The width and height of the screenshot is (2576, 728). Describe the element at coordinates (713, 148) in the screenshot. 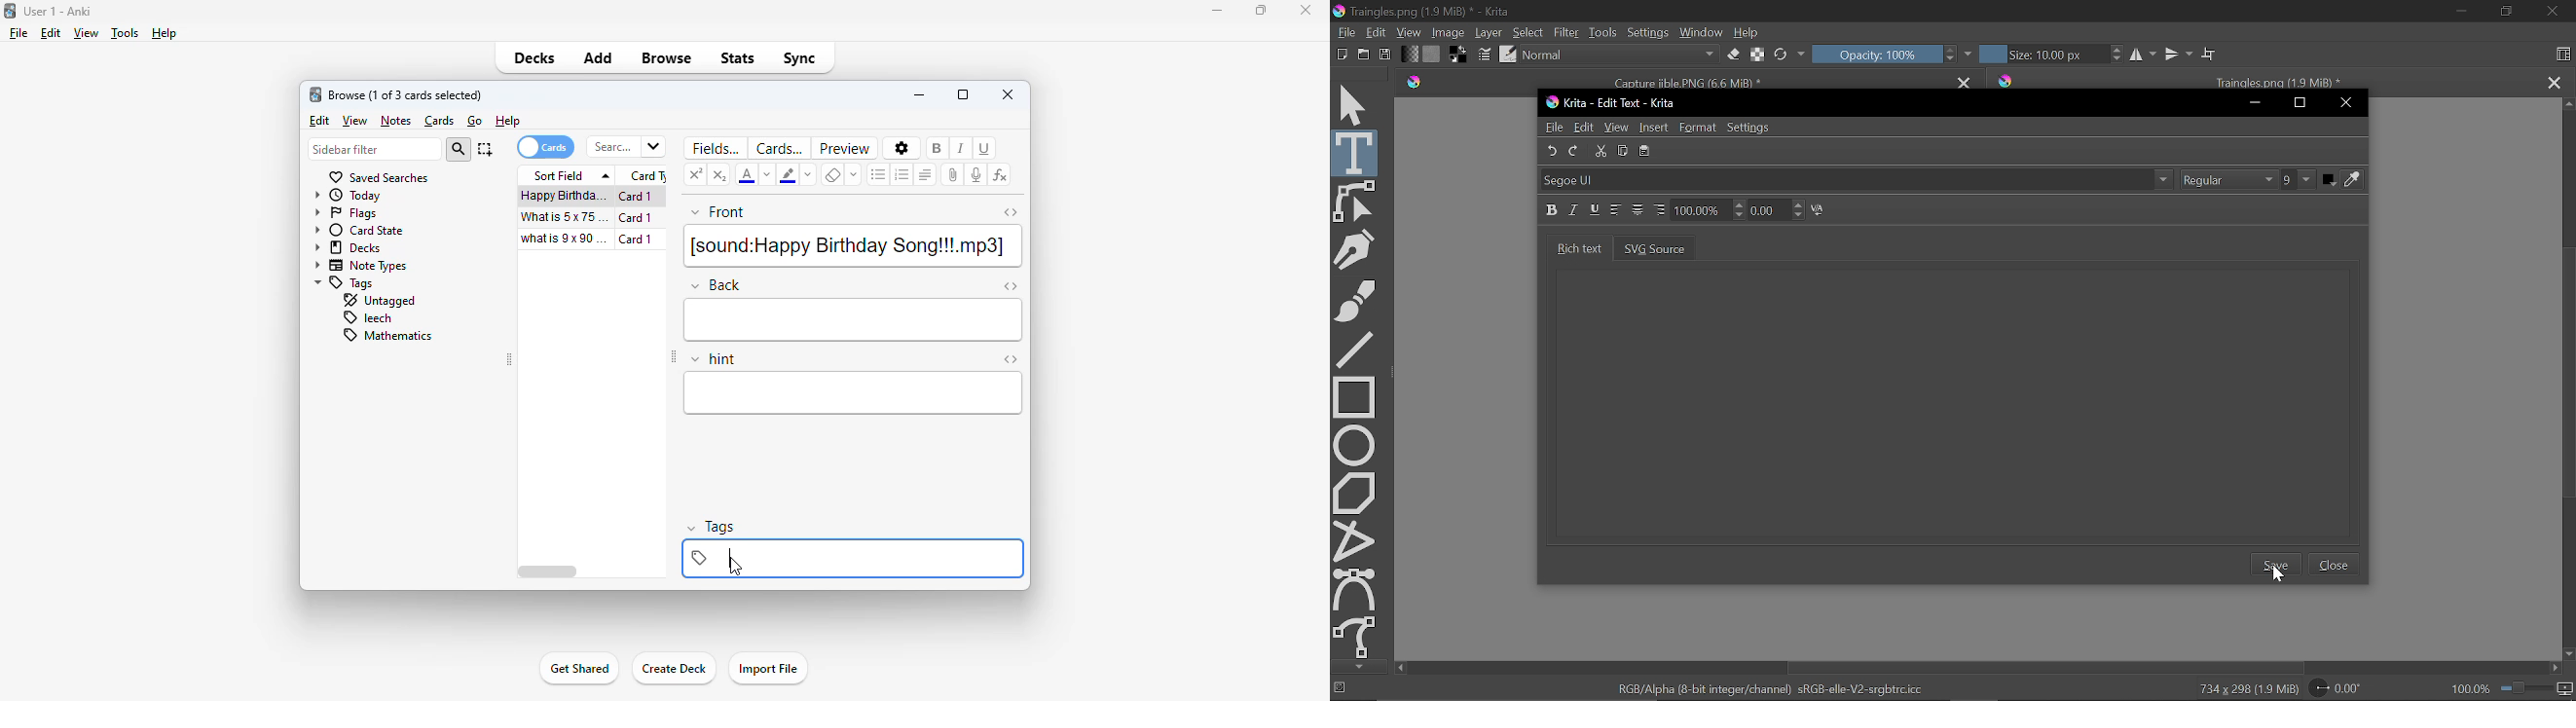

I see `fields` at that location.